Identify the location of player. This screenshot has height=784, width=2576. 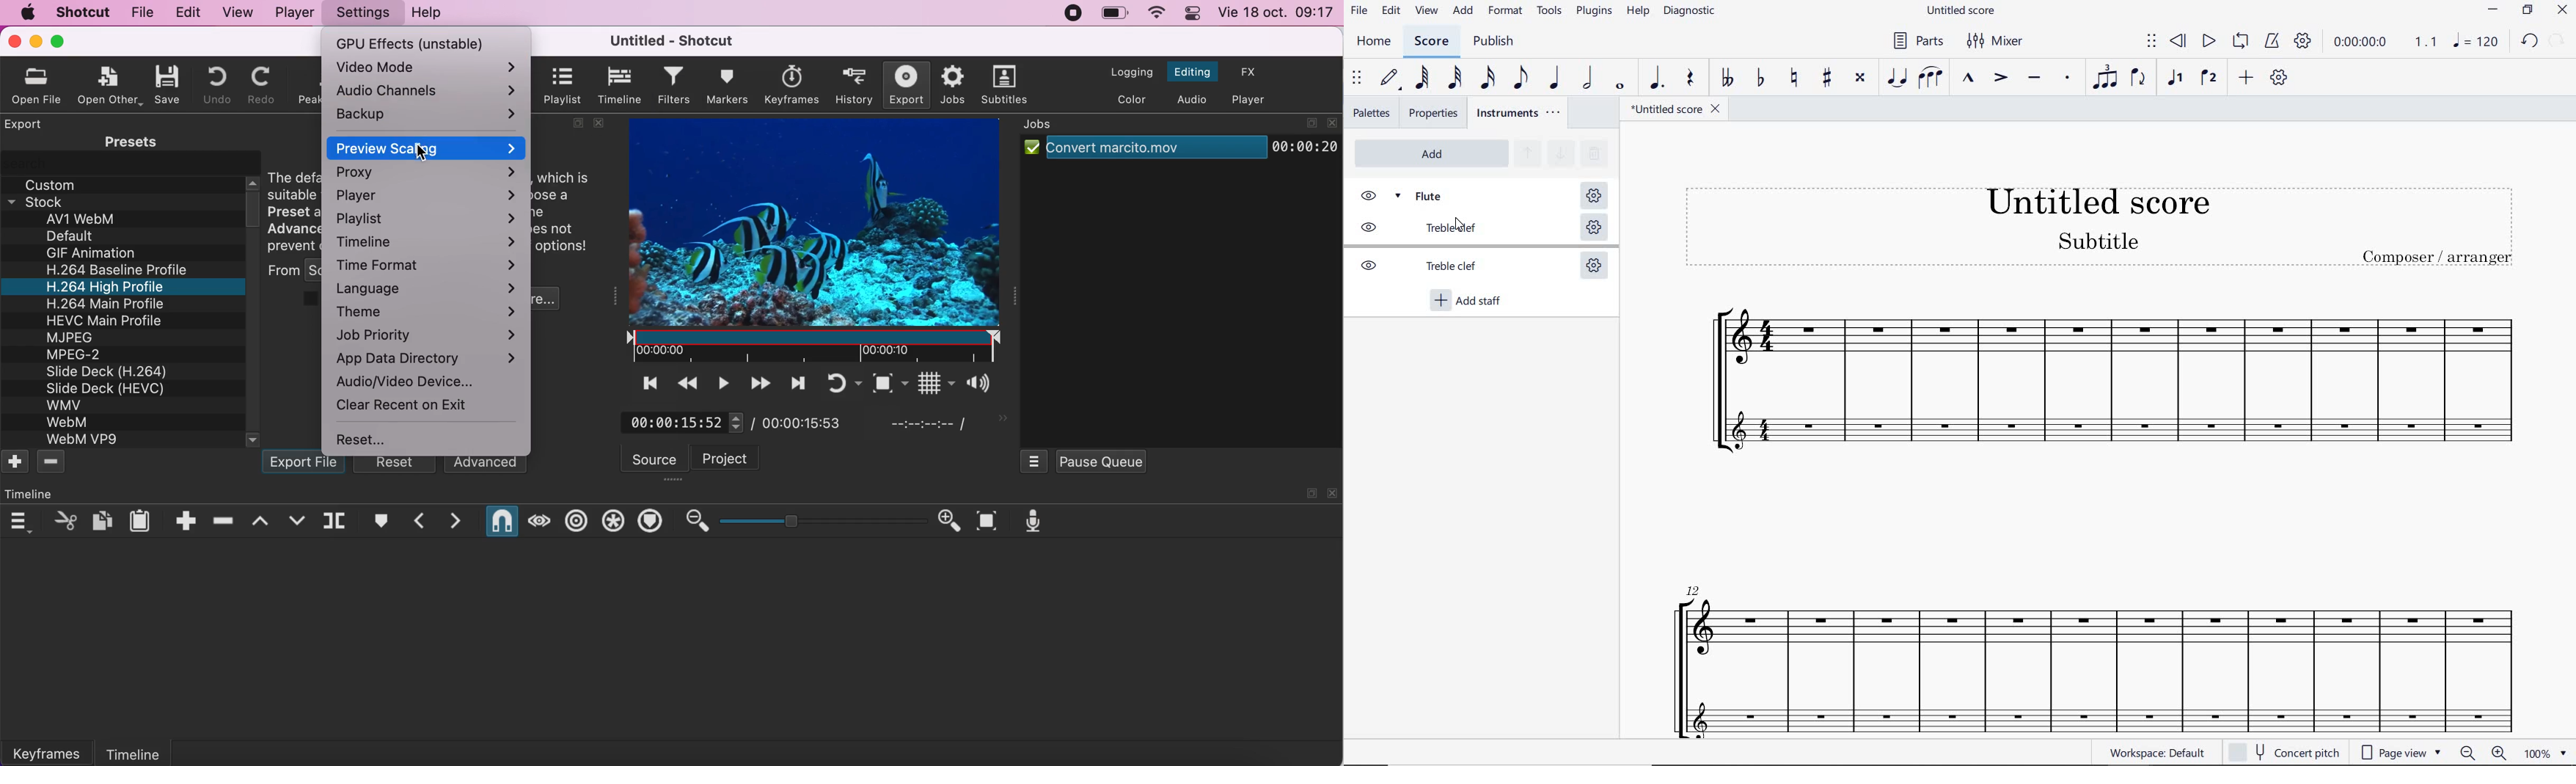
(292, 12).